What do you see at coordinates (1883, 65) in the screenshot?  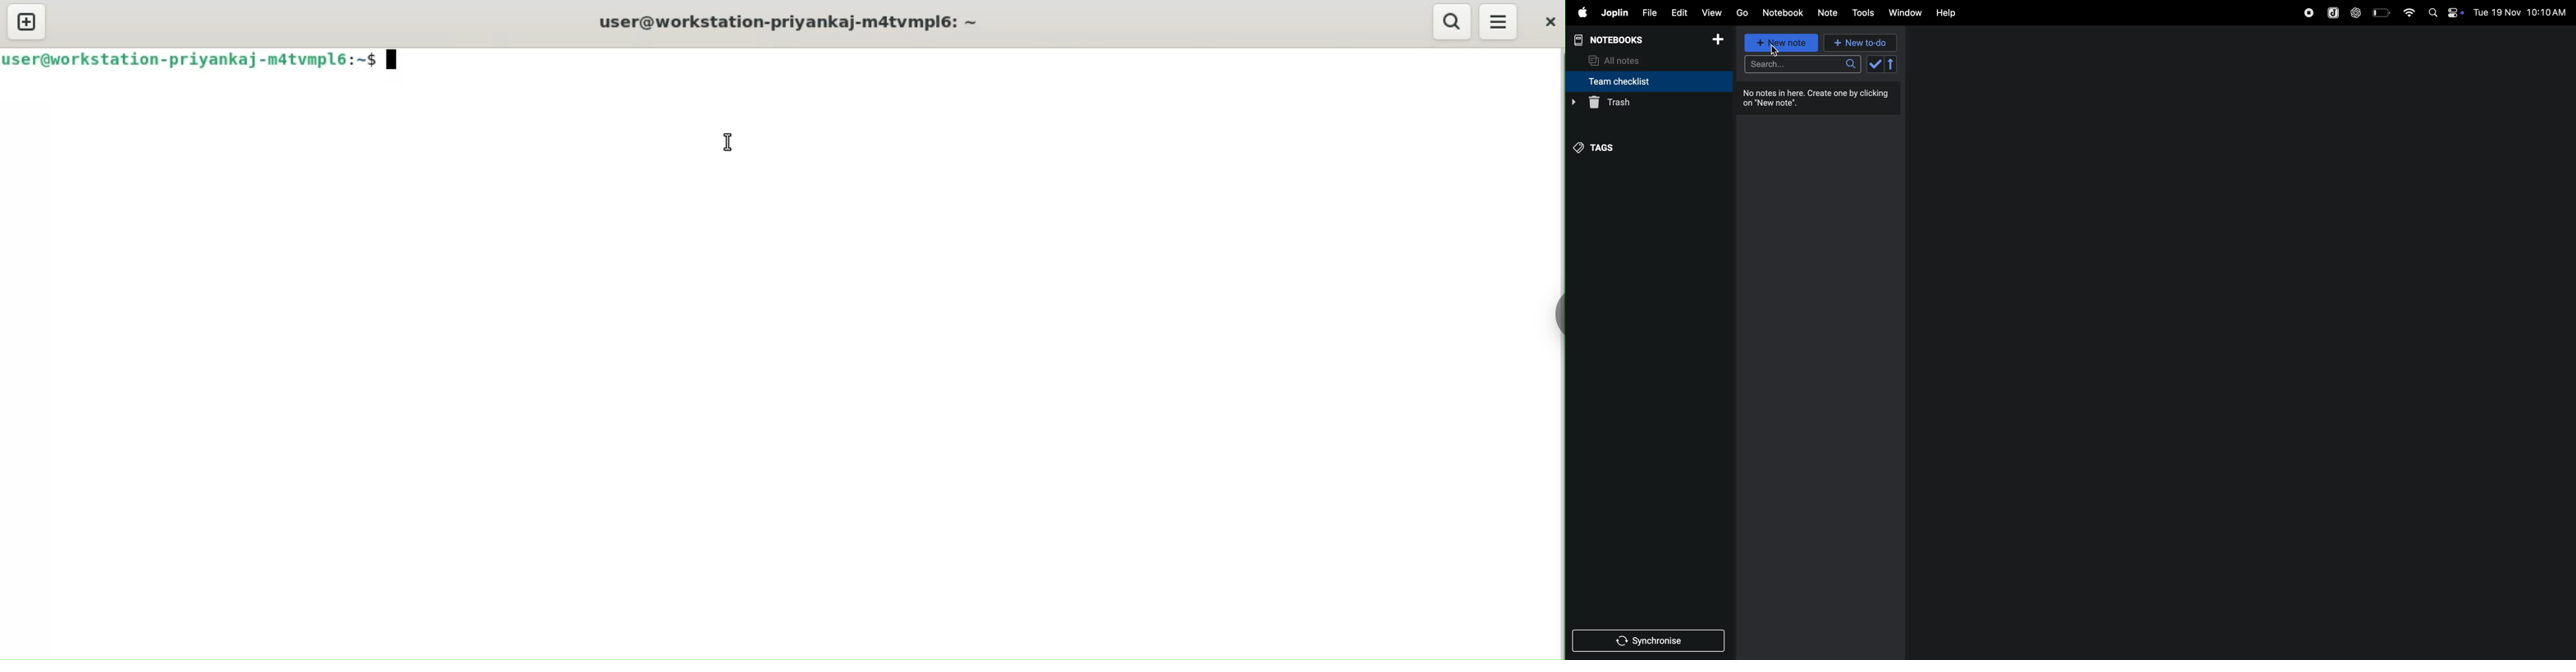 I see `check` at bounding box center [1883, 65].